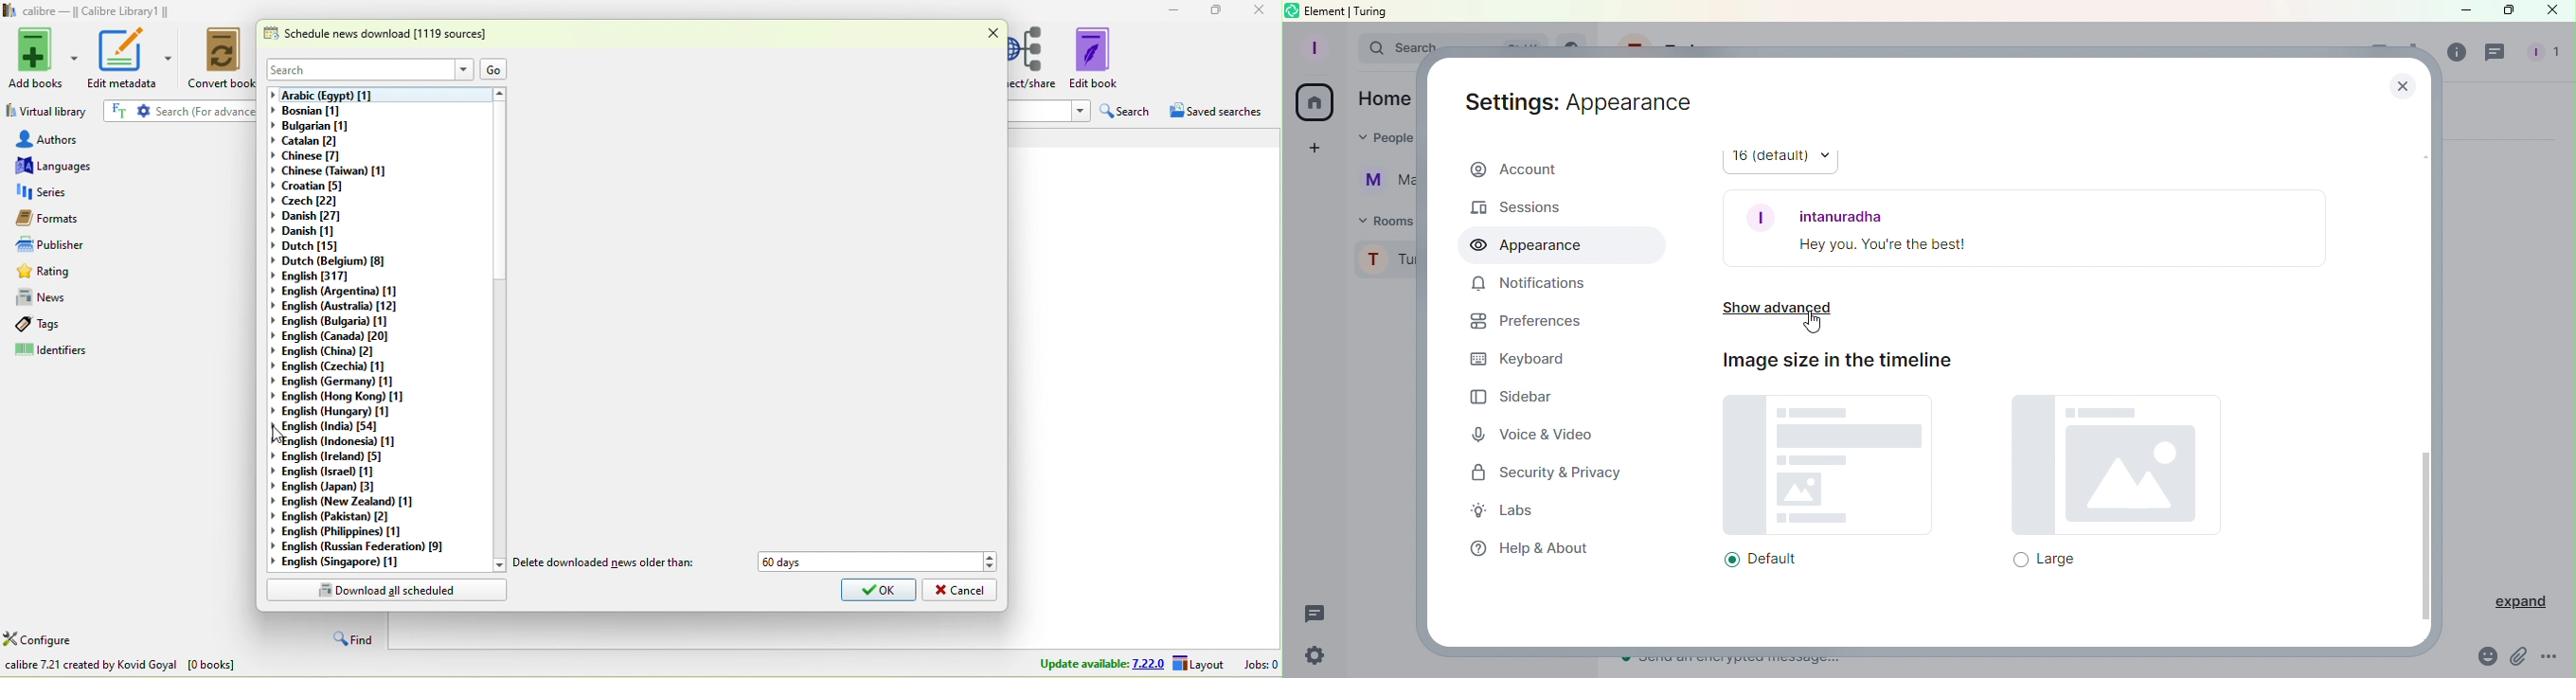 Image resolution: width=2576 pixels, height=700 pixels. I want to click on english (pakistan)[2], so click(362, 517).